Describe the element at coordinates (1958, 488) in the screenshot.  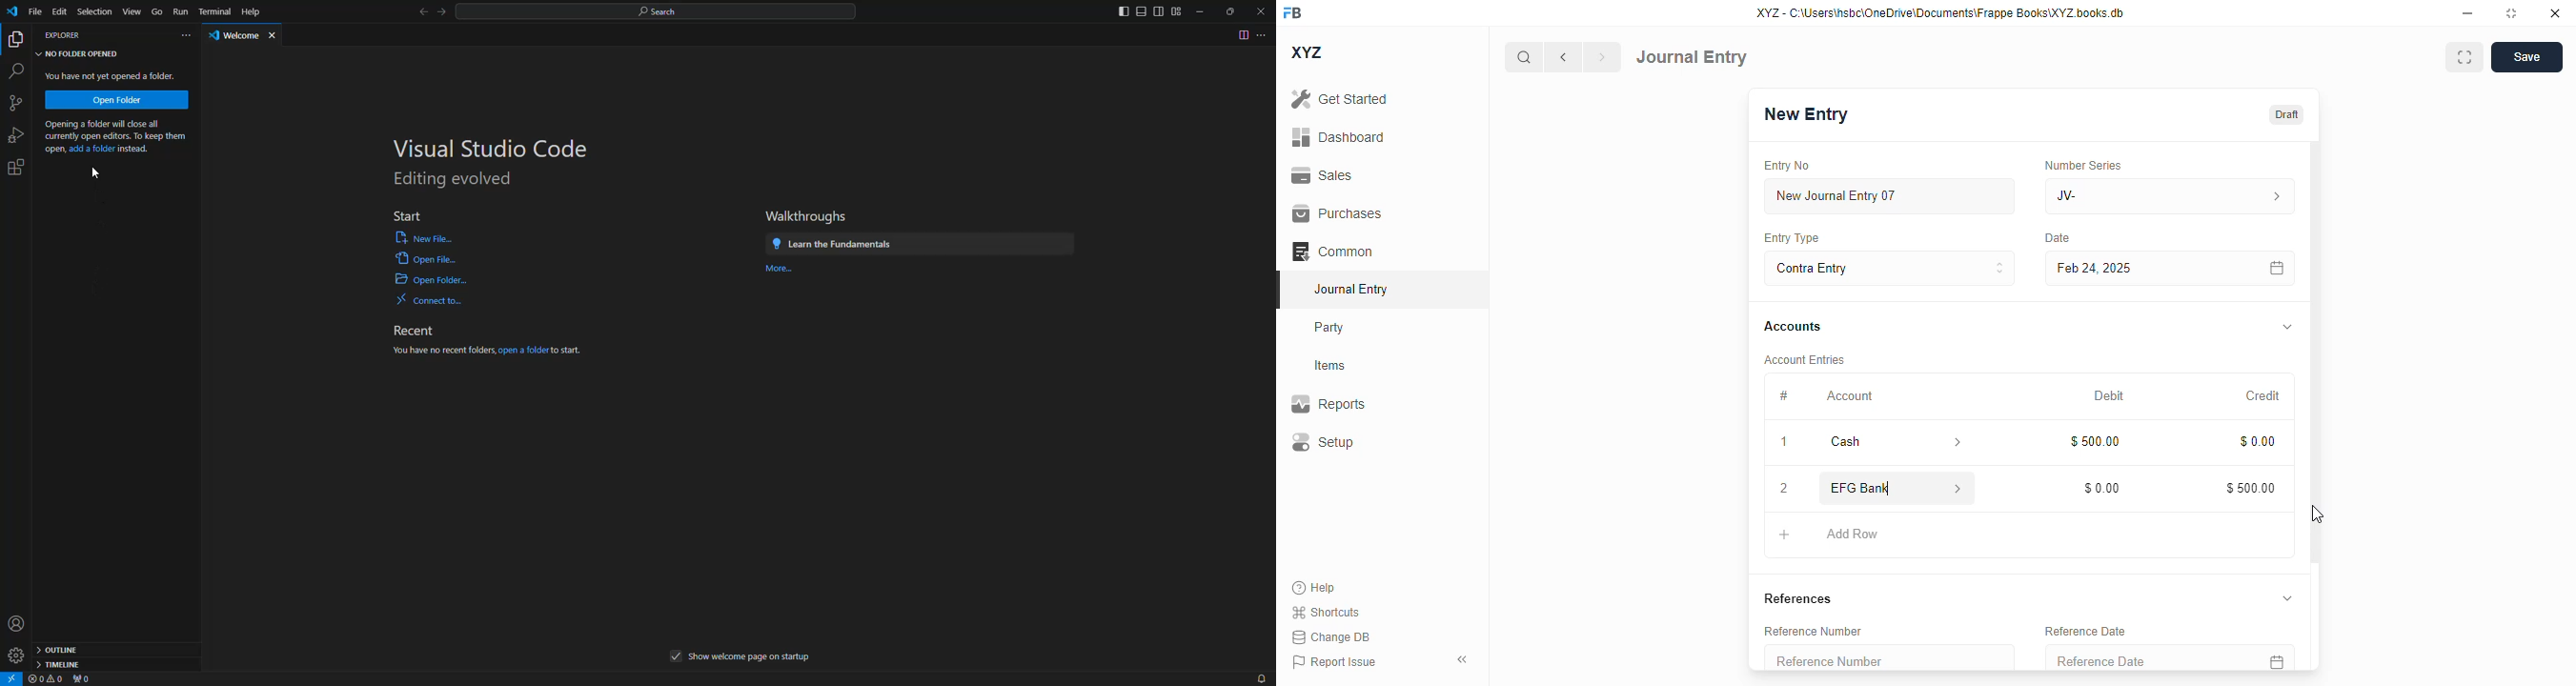
I see `account information` at that location.